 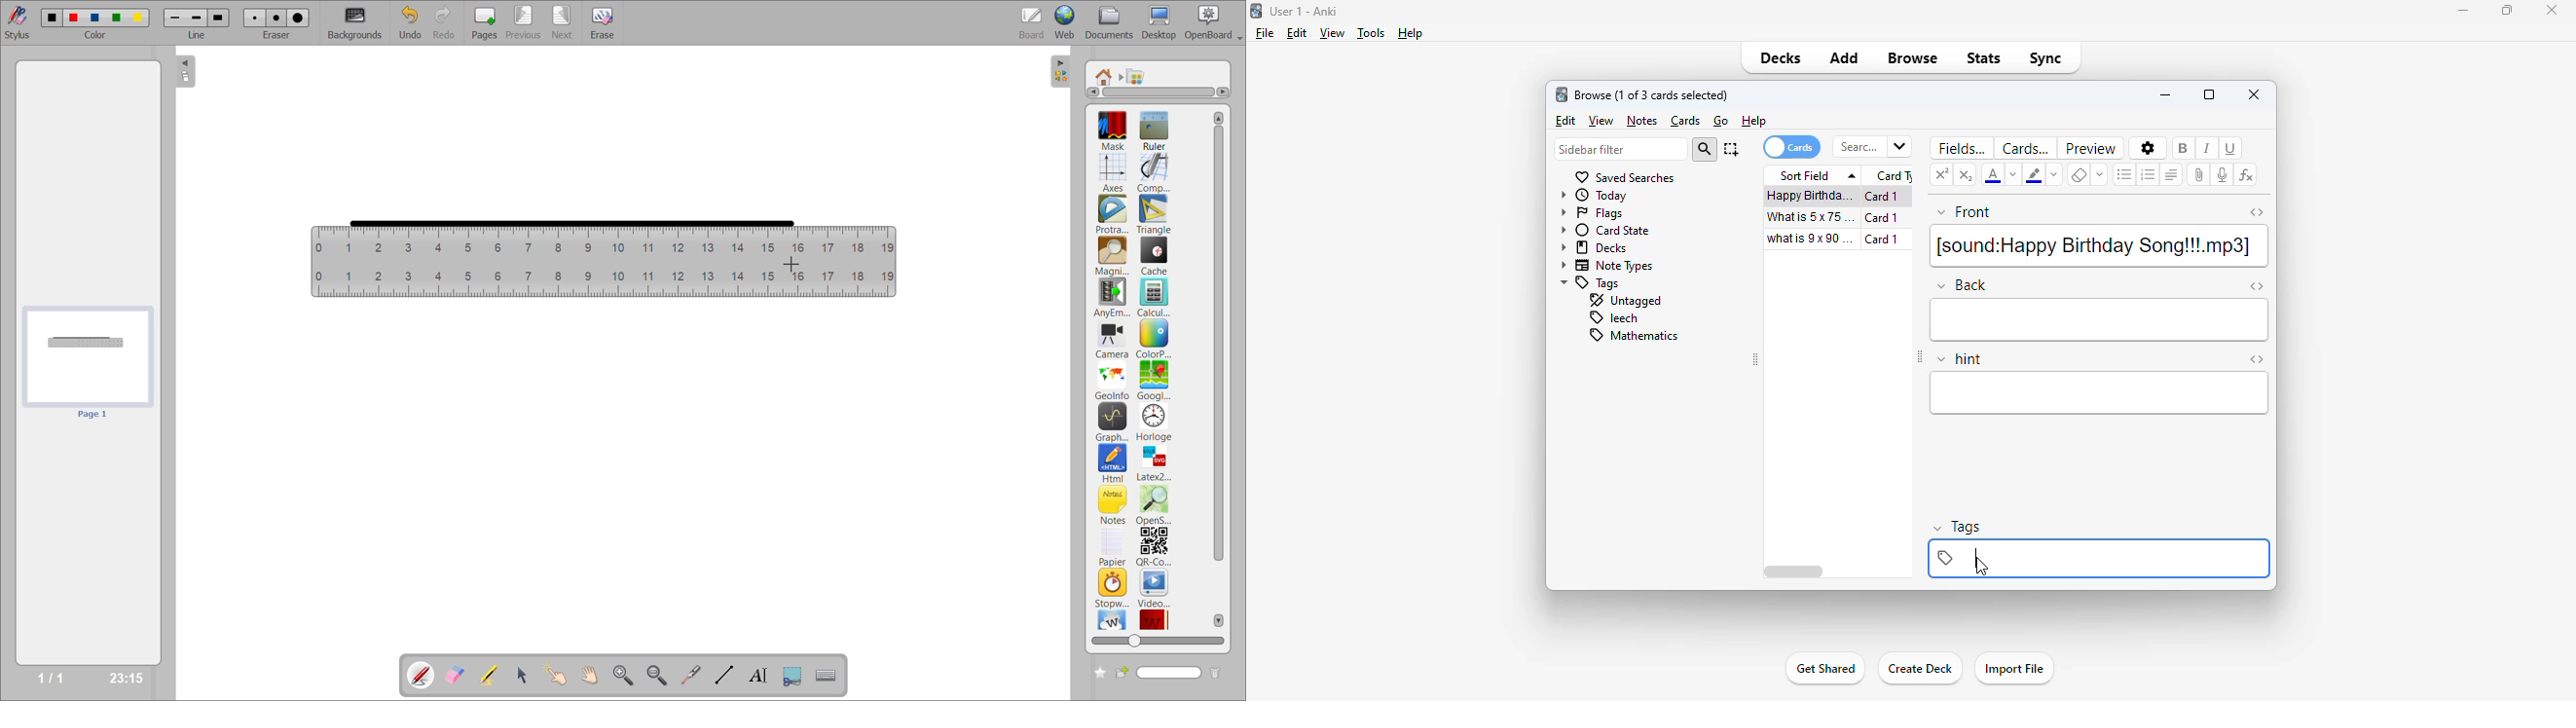 I want to click on wikittionary, so click(x=1155, y=618).